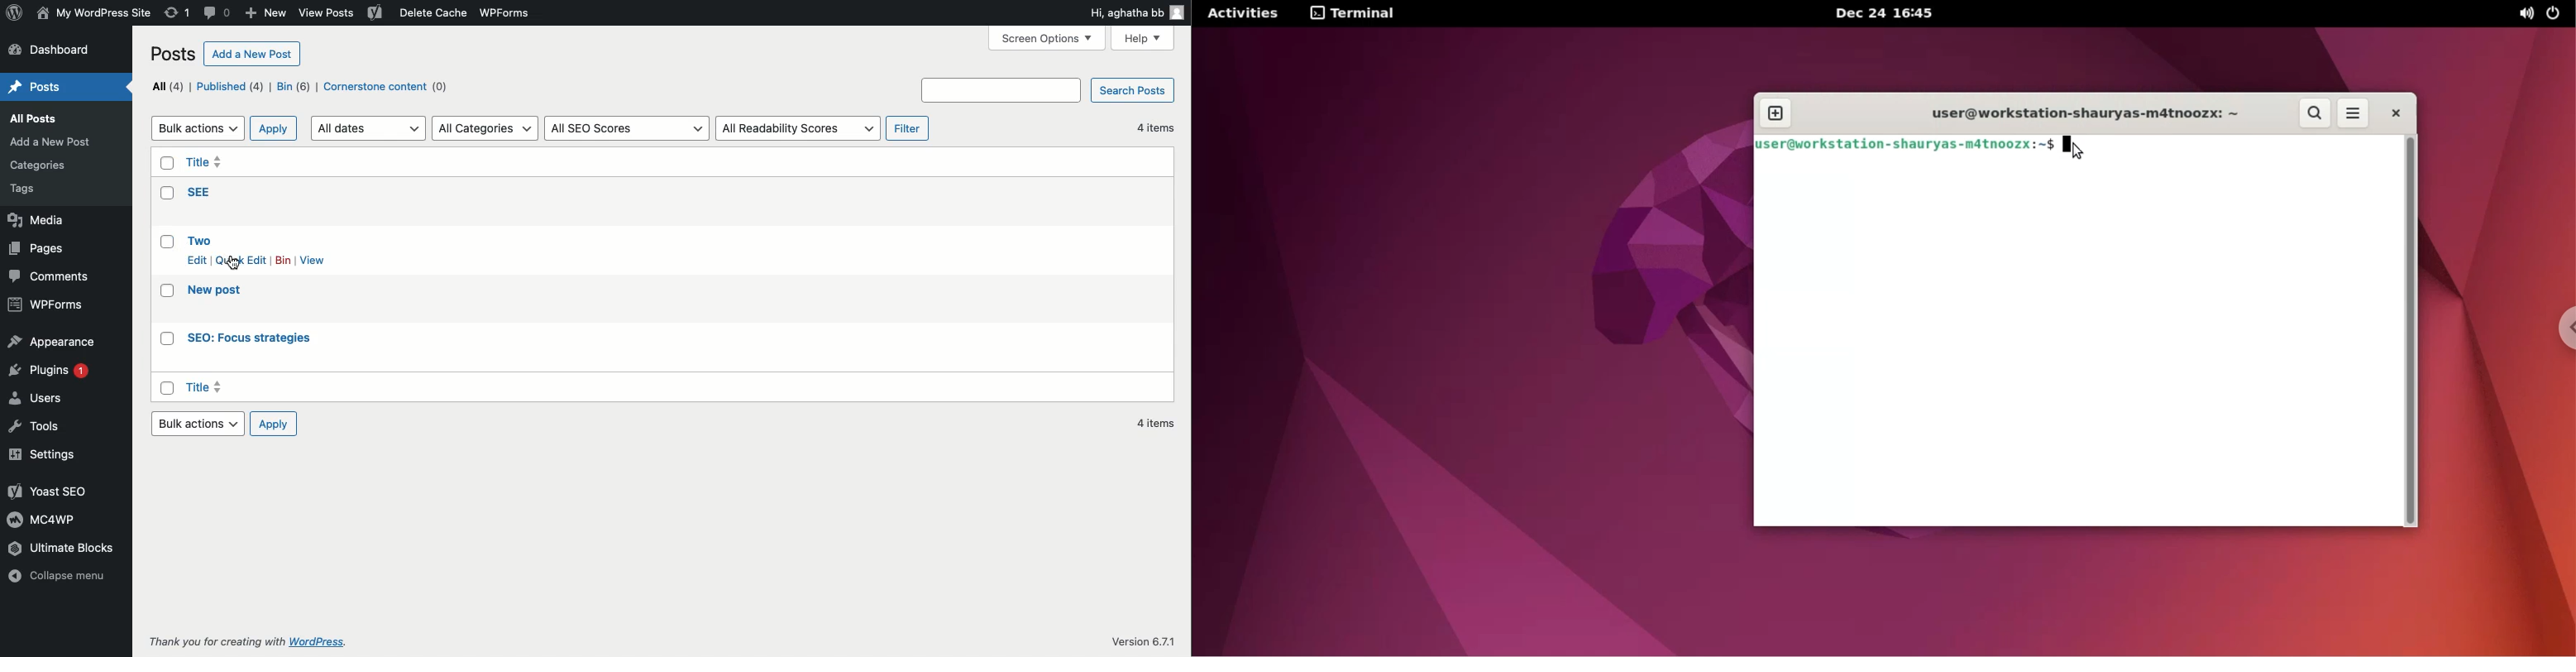 The width and height of the screenshot is (2576, 672). Describe the element at coordinates (316, 260) in the screenshot. I see `View` at that location.